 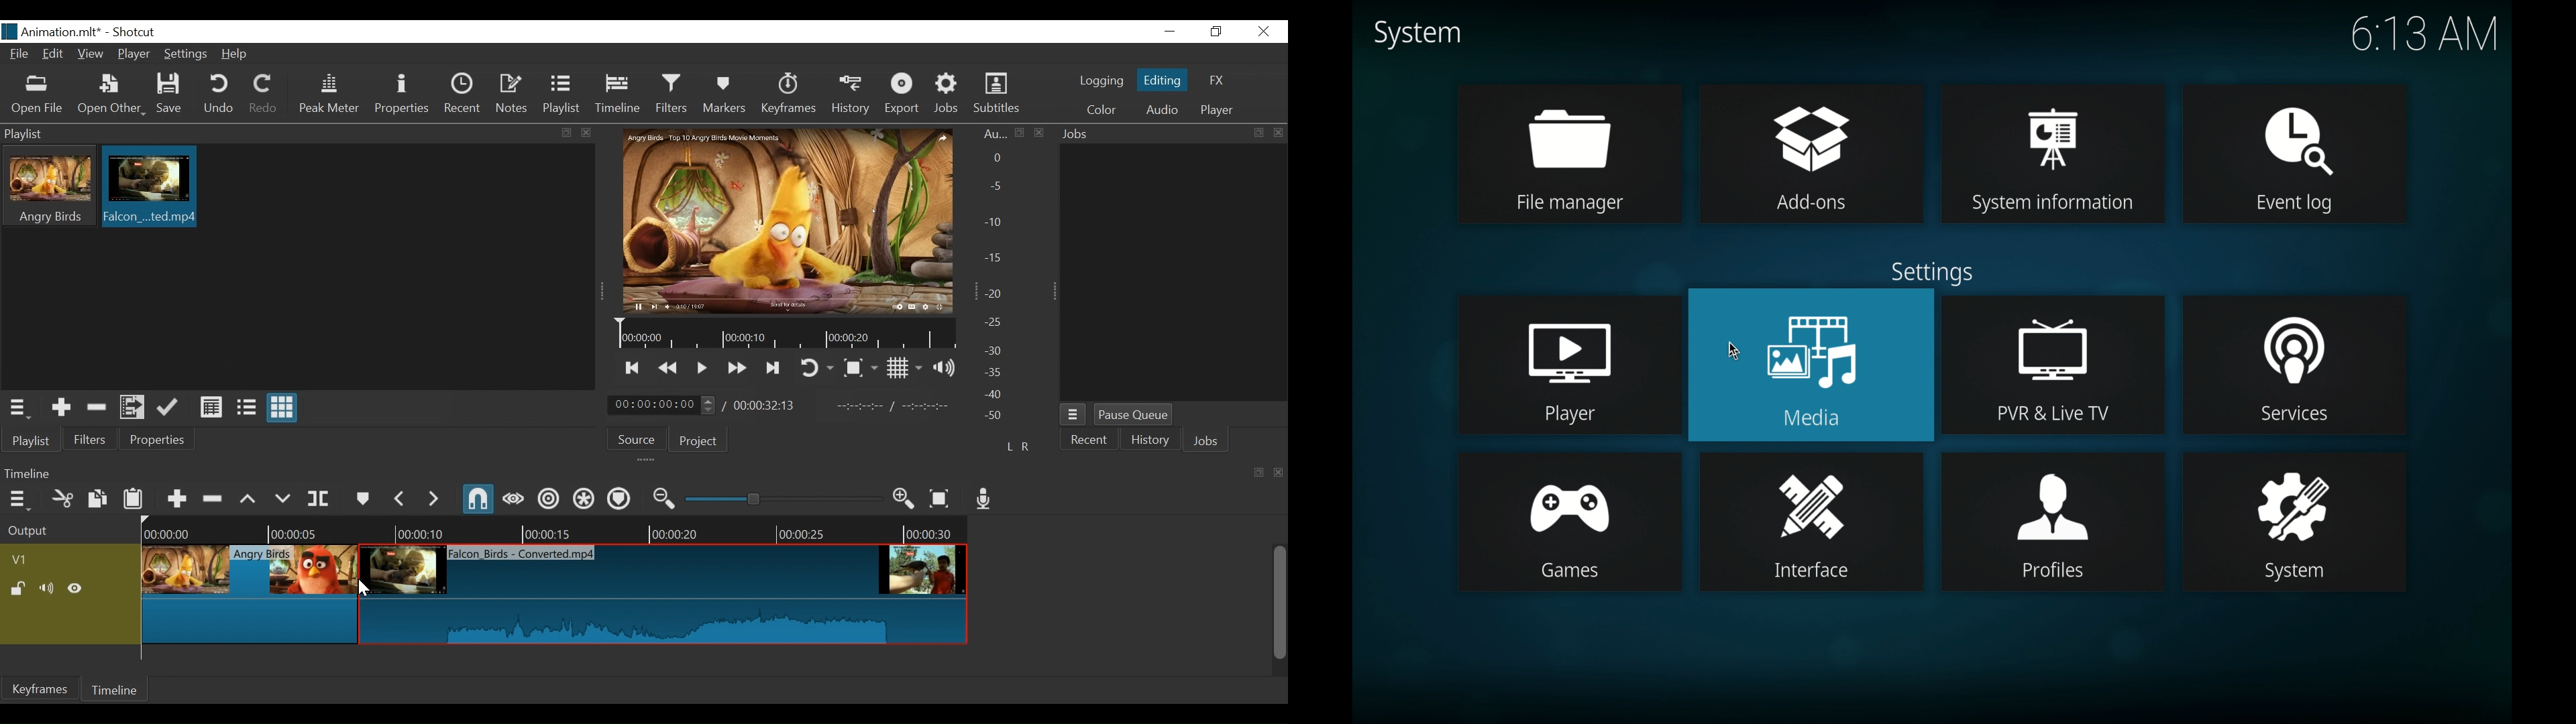 I want to click on games, so click(x=1568, y=522).